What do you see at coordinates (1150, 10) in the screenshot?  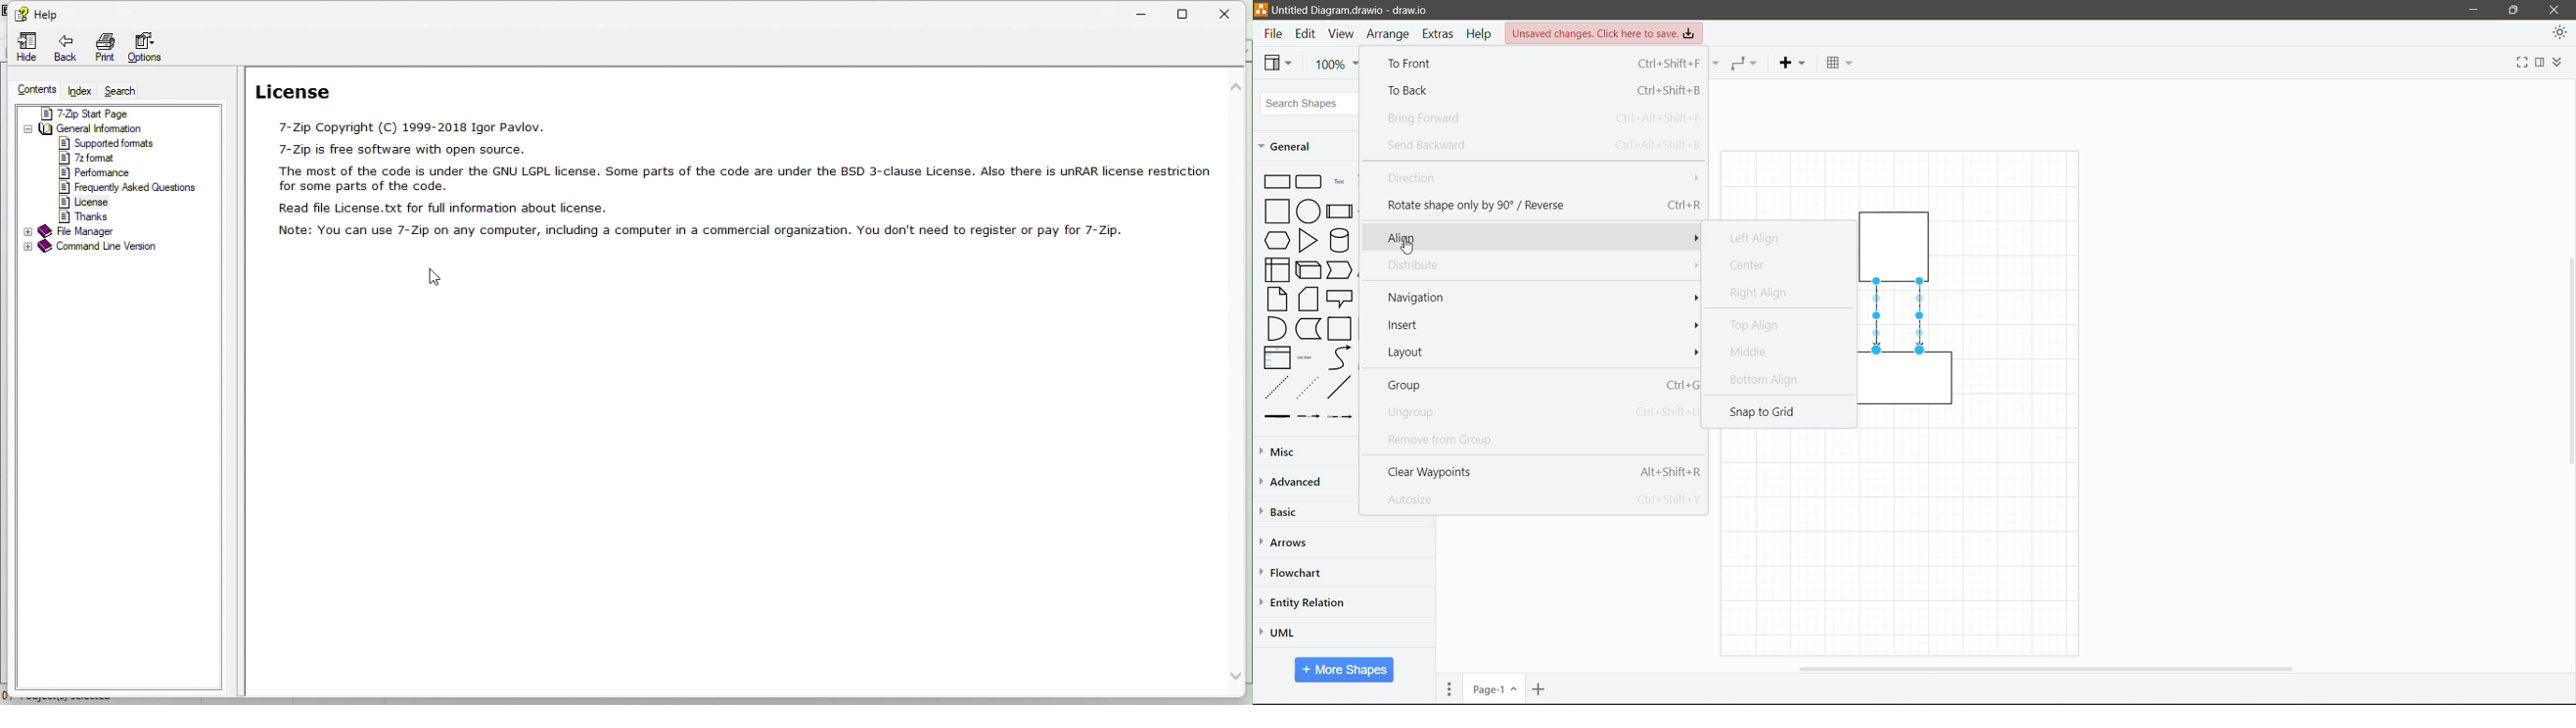 I see `Minimize` at bounding box center [1150, 10].